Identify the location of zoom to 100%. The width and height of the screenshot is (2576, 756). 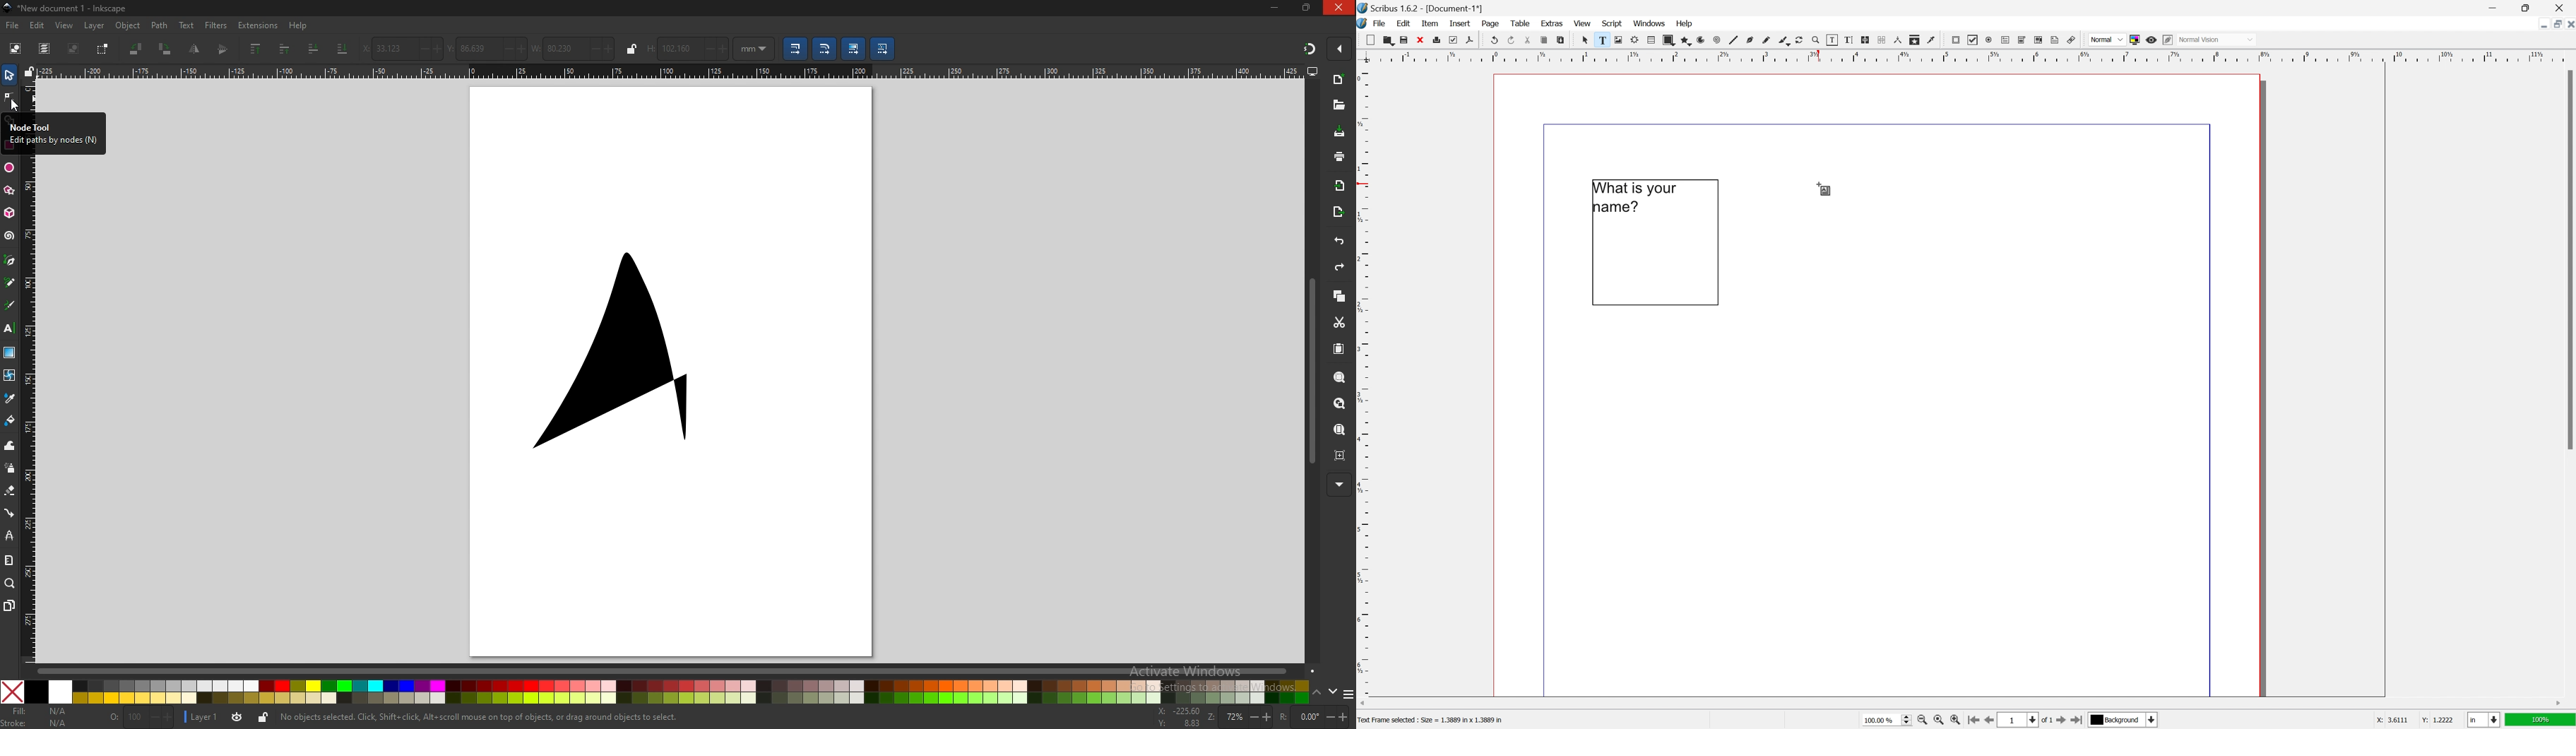
(1937, 721).